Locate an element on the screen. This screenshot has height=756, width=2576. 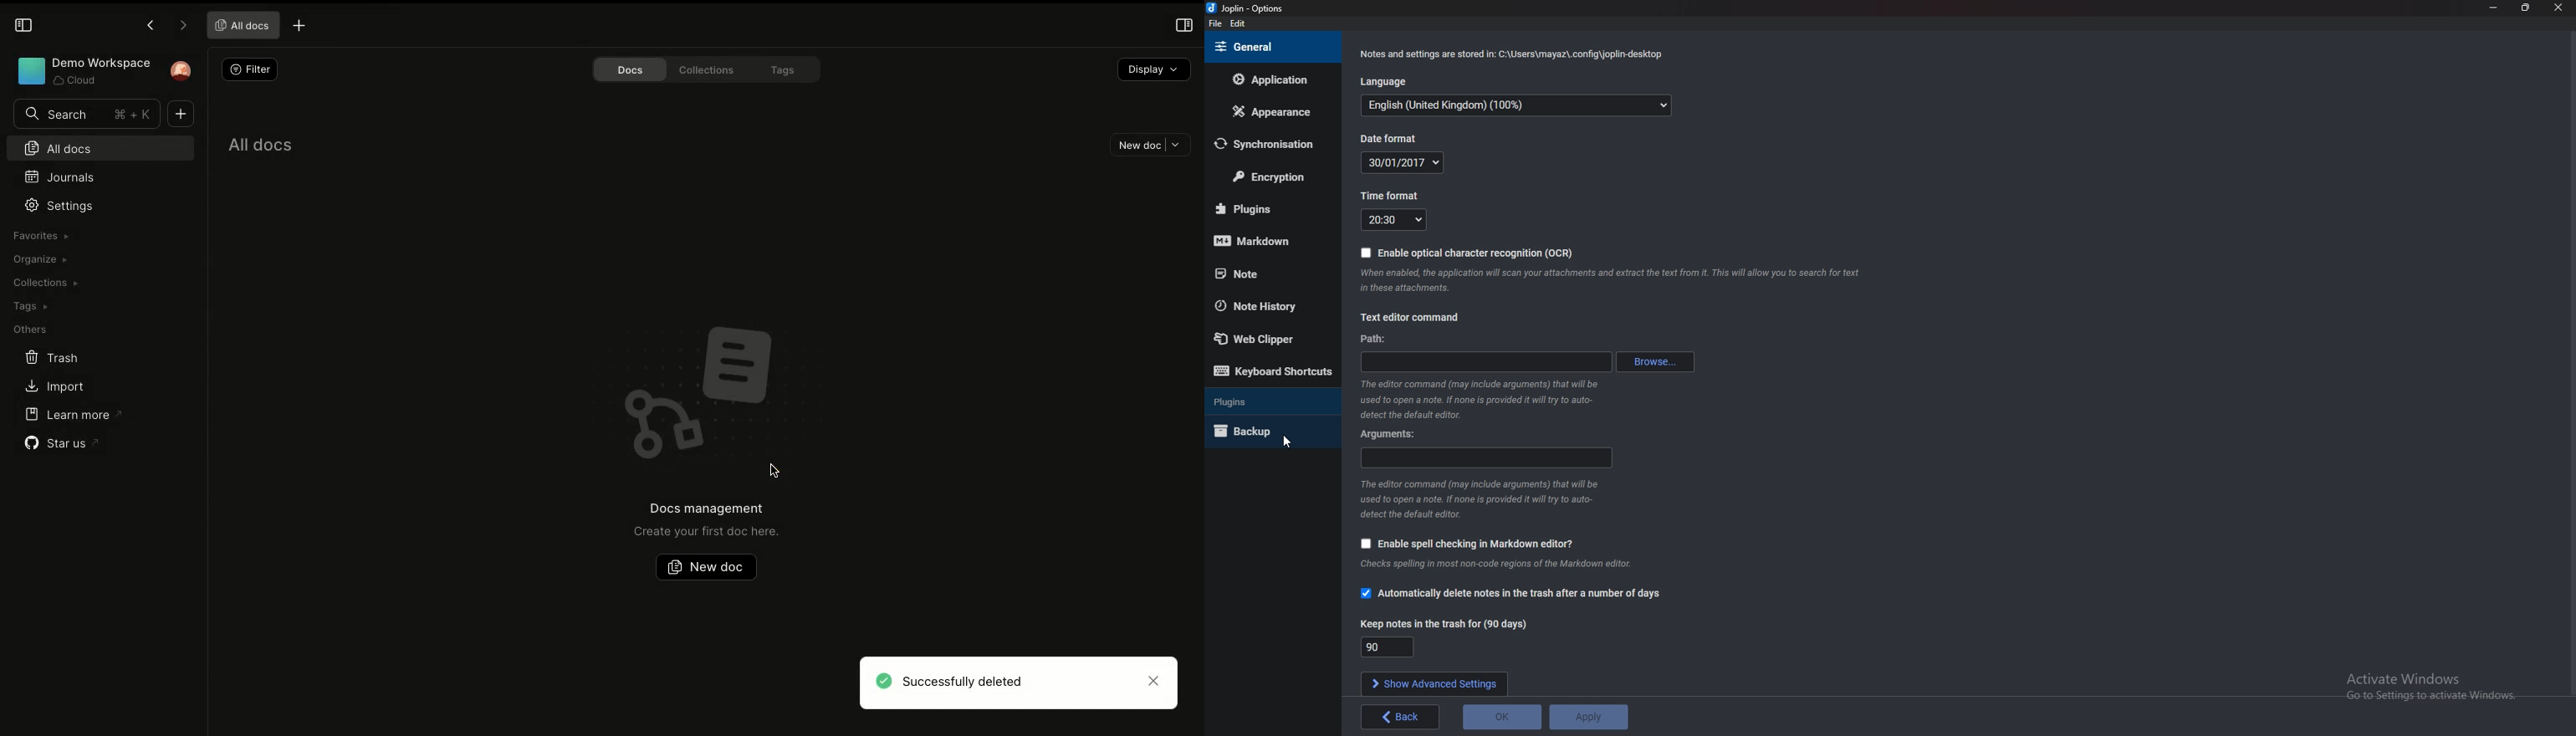
plugins is located at coordinates (1264, 208).